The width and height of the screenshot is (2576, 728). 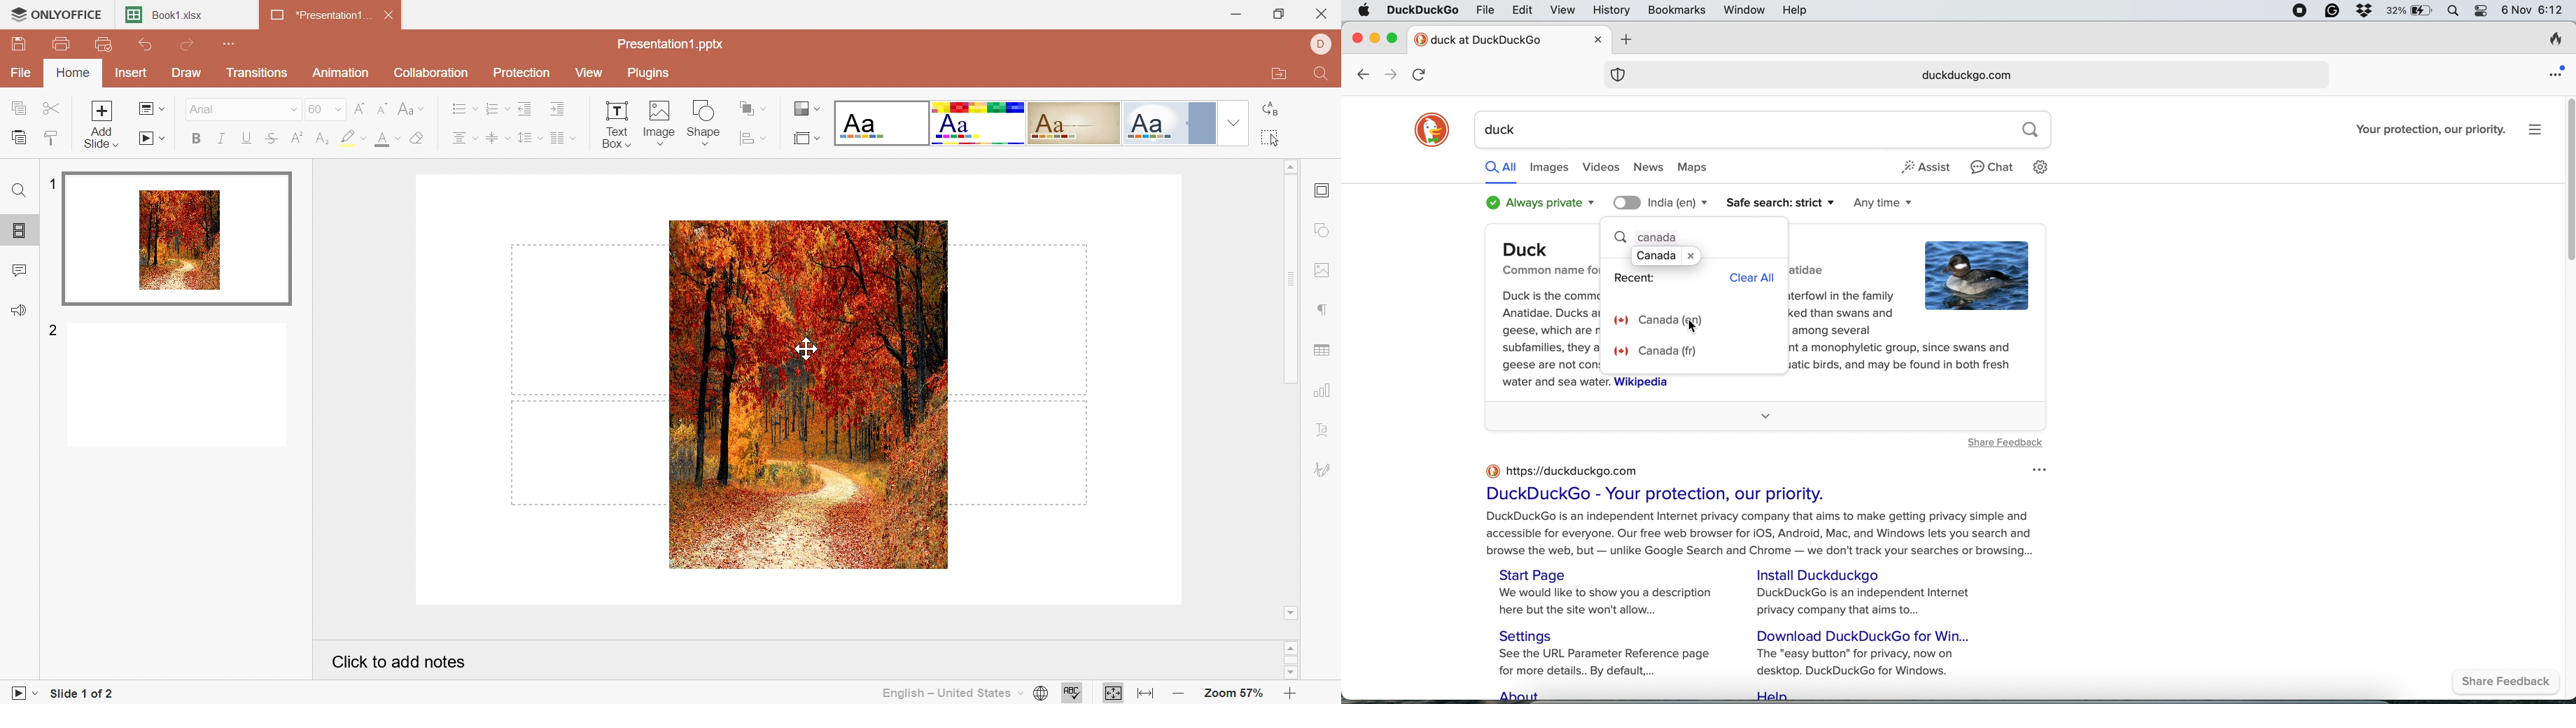 I want to click on Increase Indent, so click(x=557, y=111).